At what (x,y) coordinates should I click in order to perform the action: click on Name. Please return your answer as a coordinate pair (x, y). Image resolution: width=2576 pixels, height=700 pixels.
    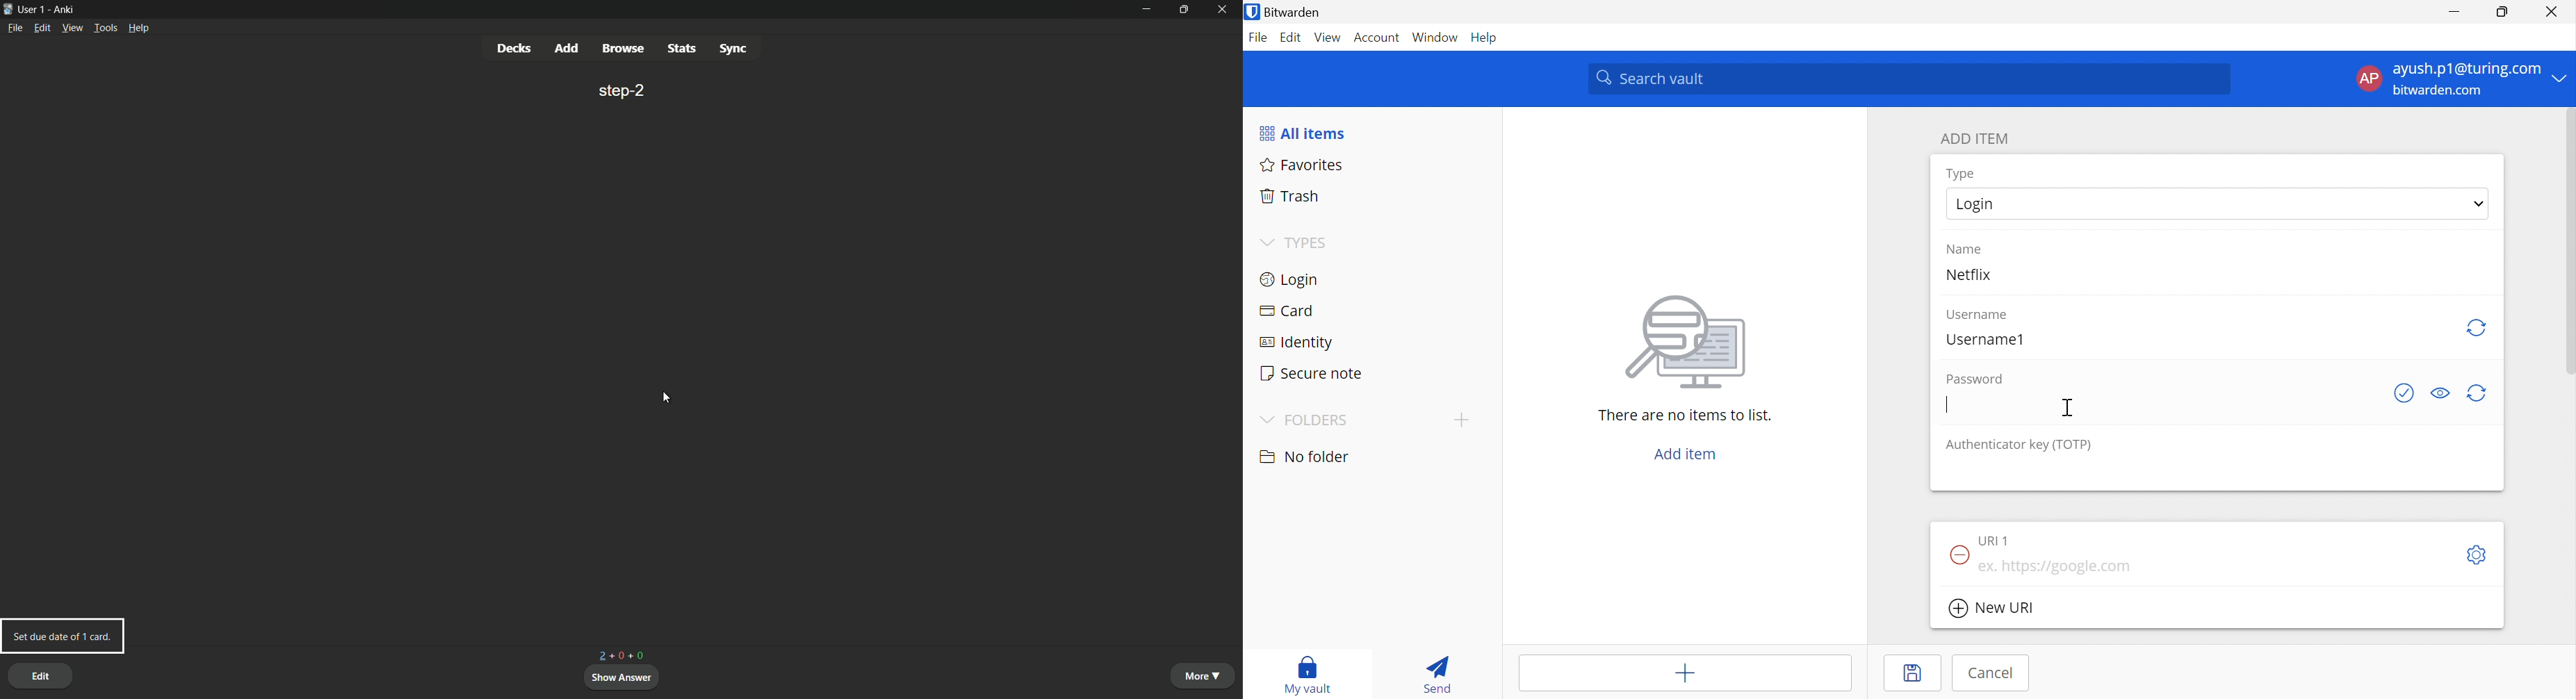
    Looking at the image, I should click on (1964, 249).